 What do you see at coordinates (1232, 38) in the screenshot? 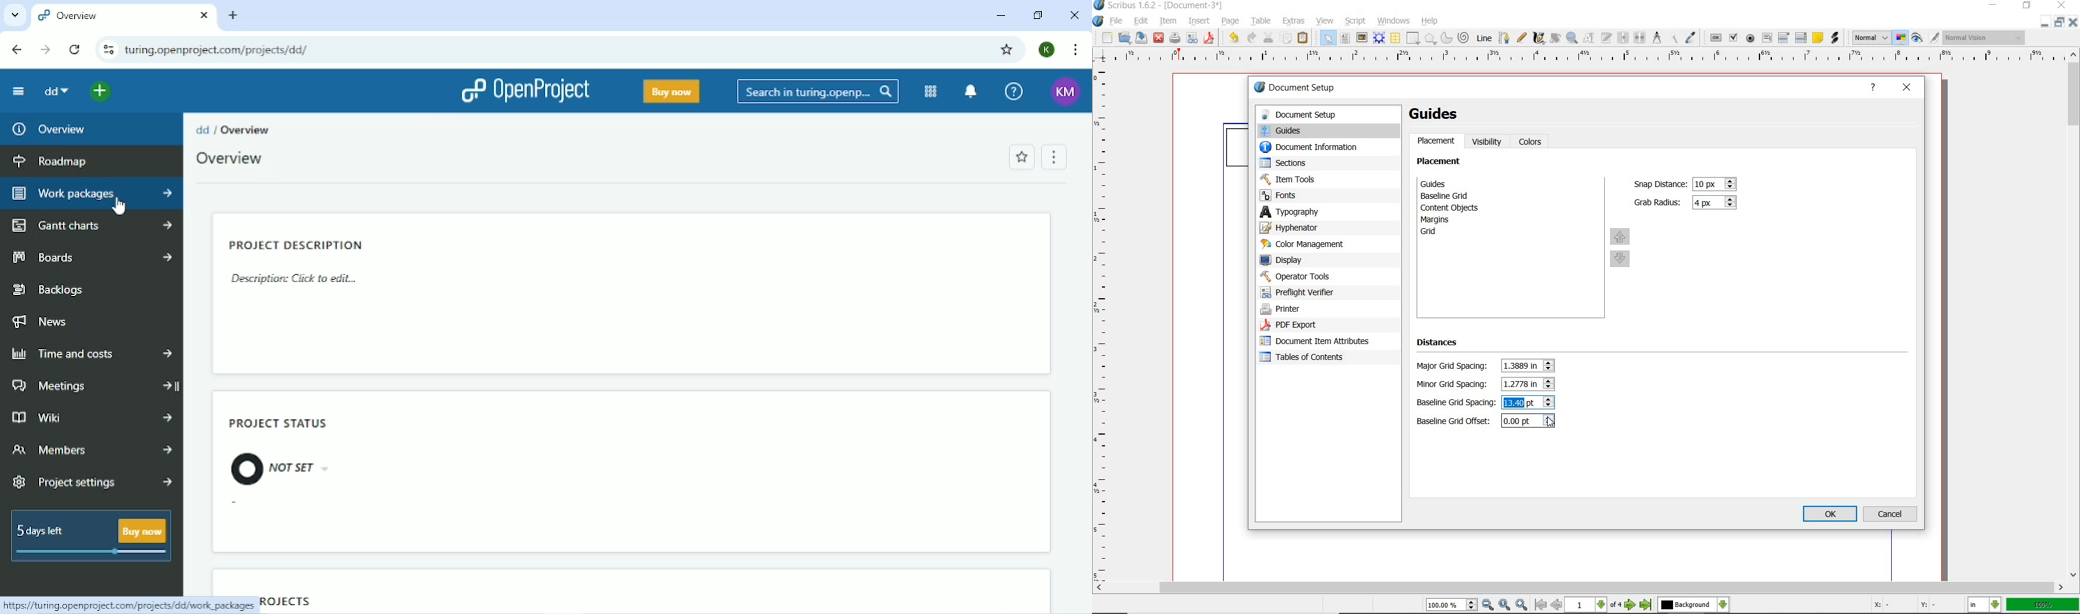
I see `undo` at bounding box center [1232, 38].